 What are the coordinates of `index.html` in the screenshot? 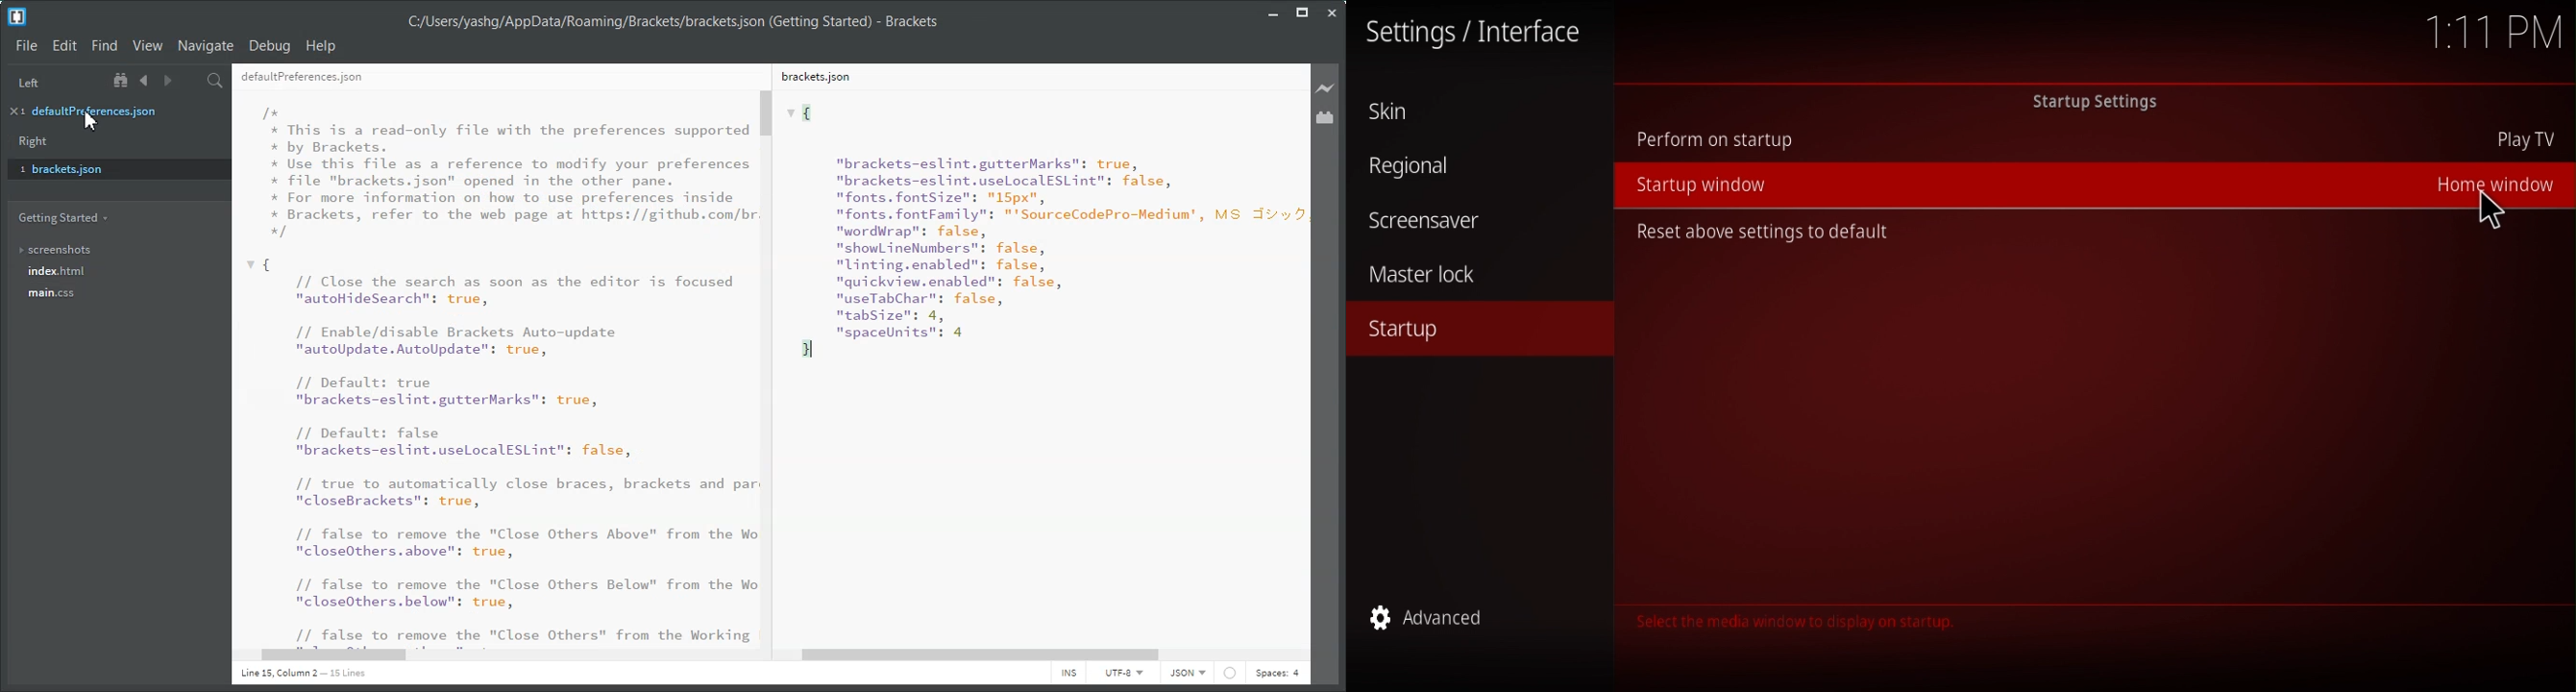 It's located at (116, 272).